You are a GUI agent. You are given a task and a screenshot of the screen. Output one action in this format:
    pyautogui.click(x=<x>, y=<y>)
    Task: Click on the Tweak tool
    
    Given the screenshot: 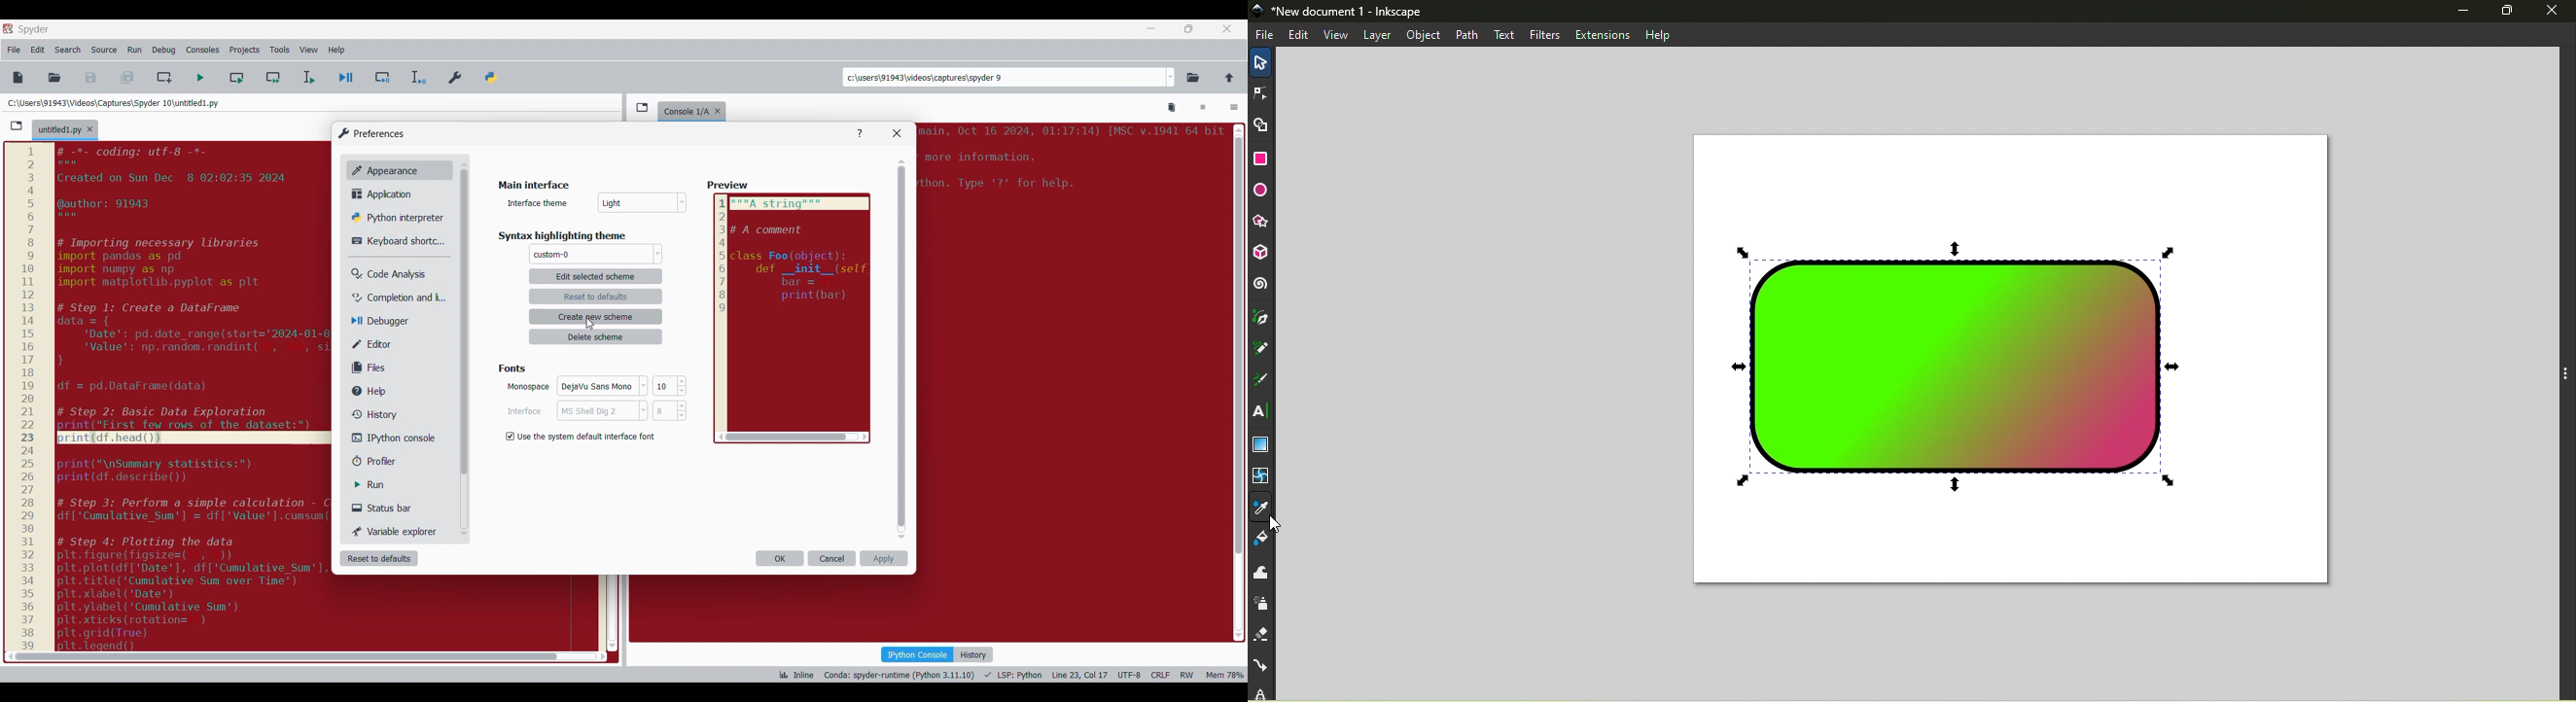 What is the action you would take?
    pyautogui.click(x=1260, y=573)
    